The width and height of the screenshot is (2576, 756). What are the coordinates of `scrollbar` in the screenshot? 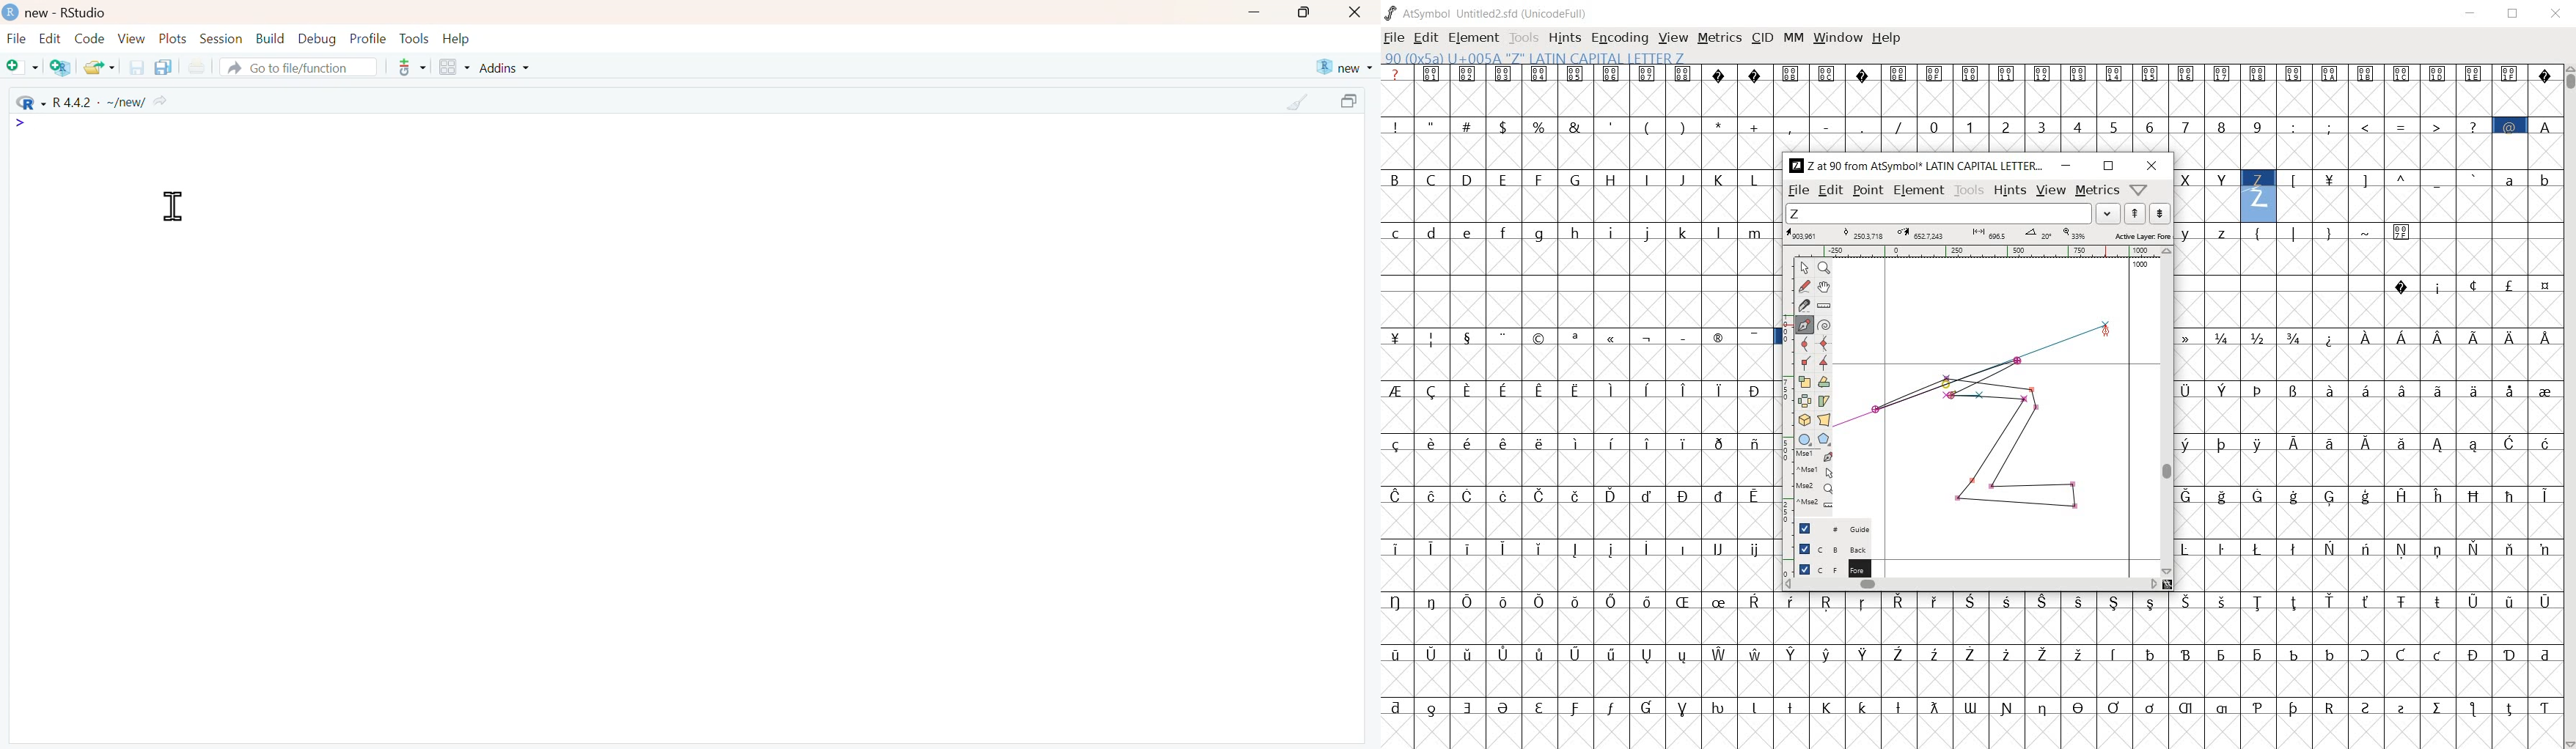 It's located at (2165, 411).